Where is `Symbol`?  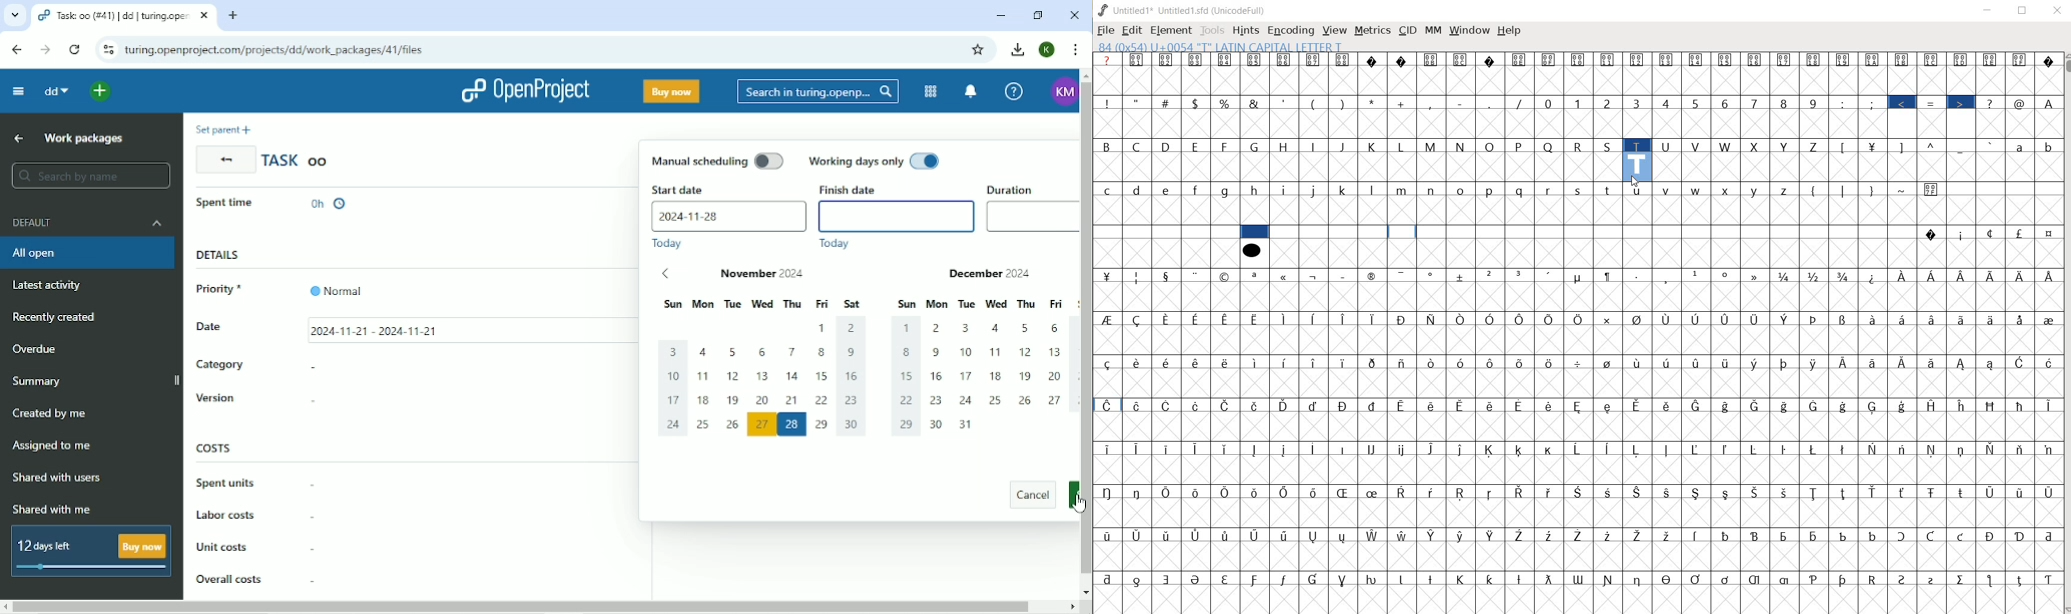
Symbol is located at coordinates (2048, 318).